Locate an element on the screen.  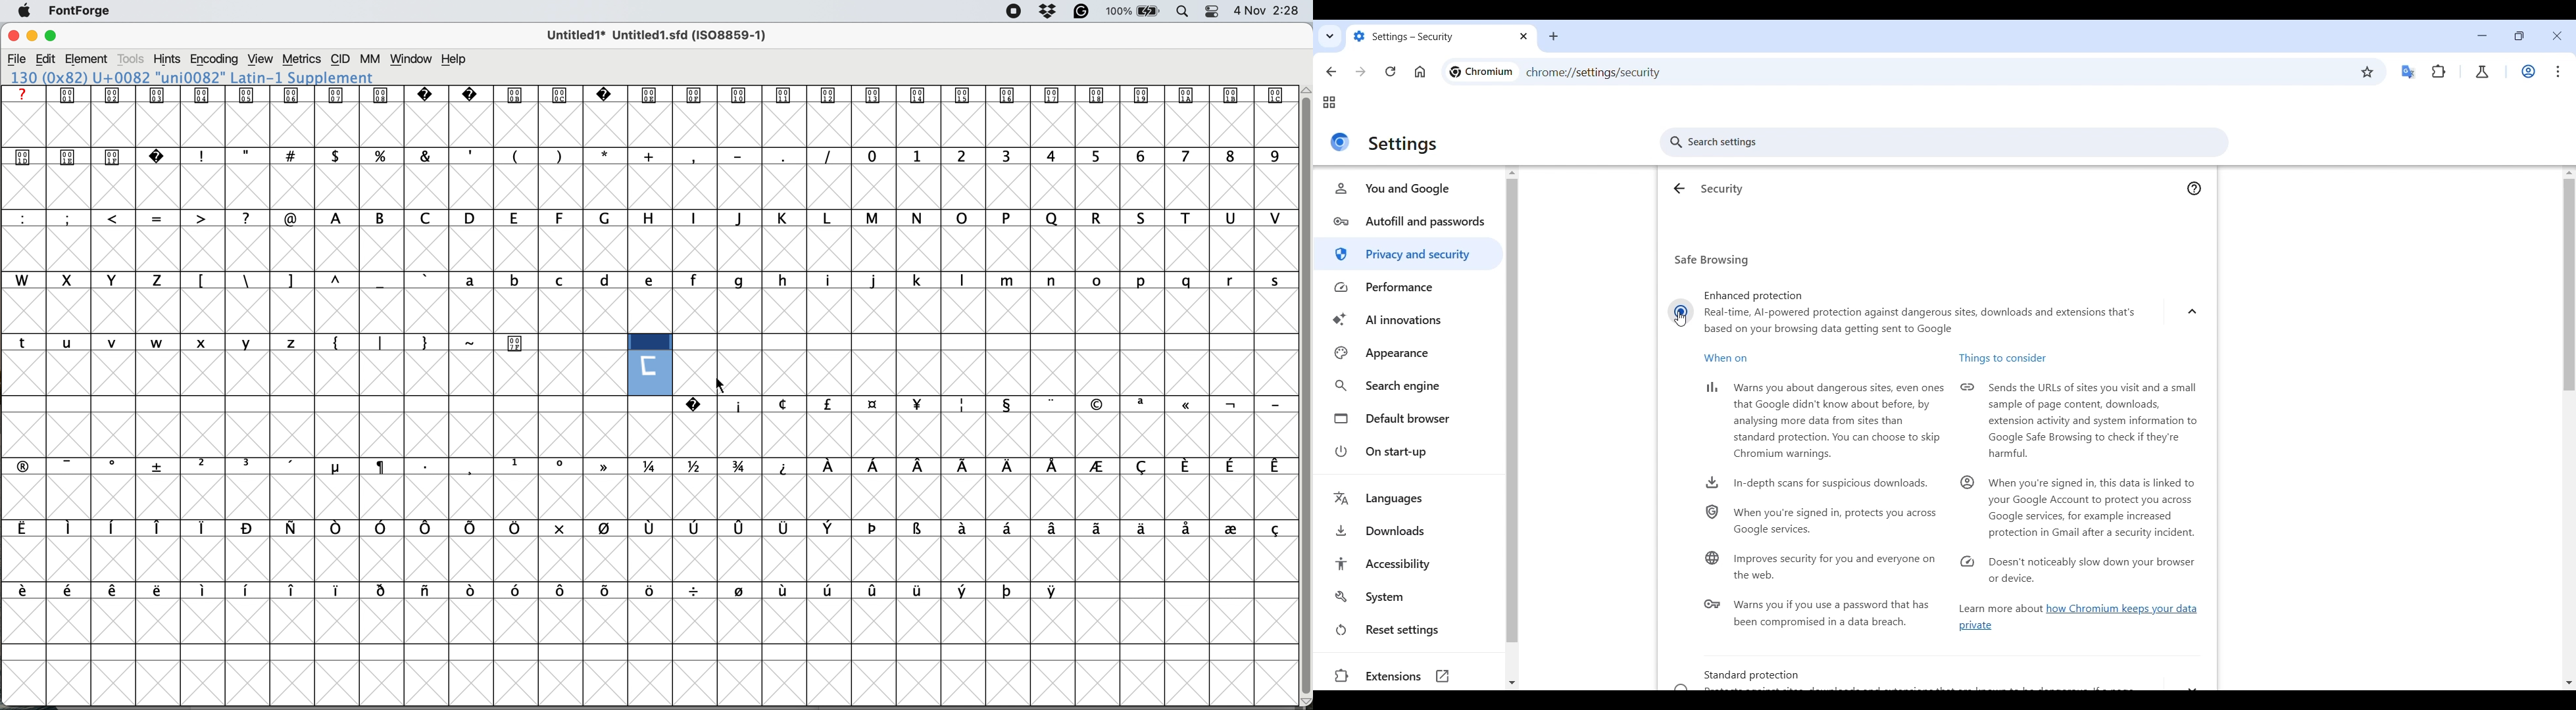
Reload page is located at coordinates (1391, 71).